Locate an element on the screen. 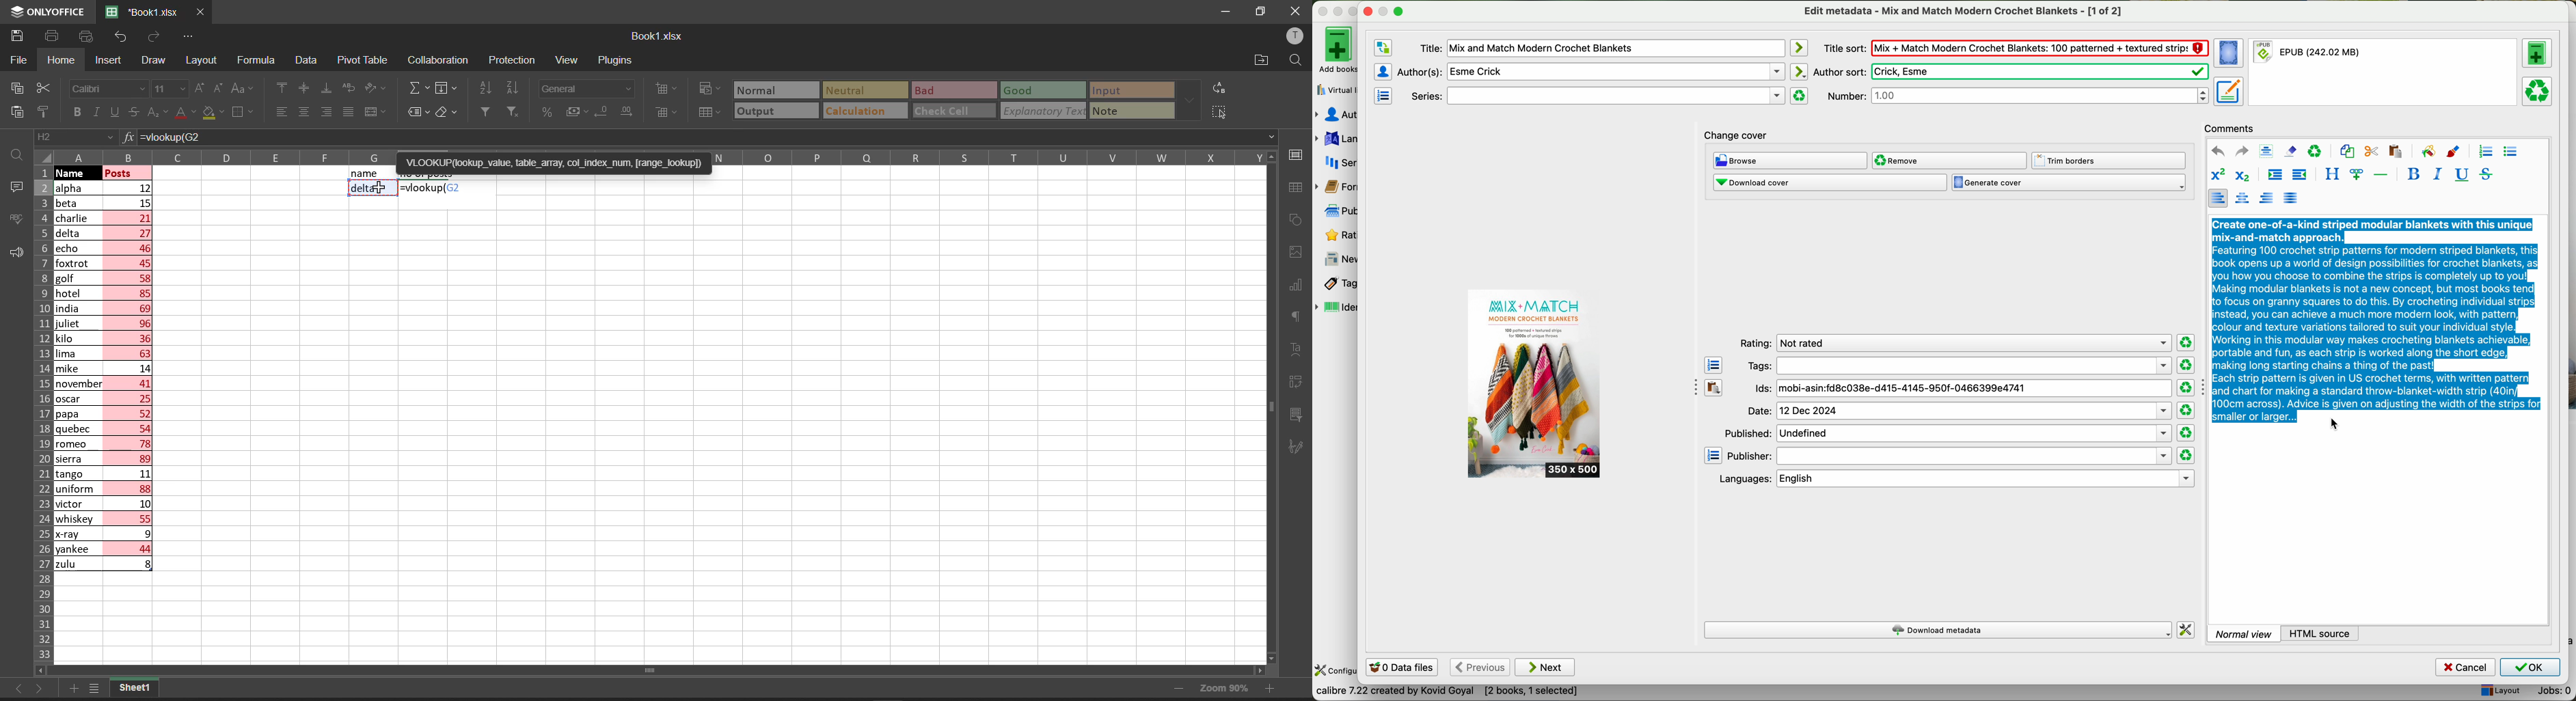 The width and height of the screenshot is (2576, 728). list of sheets is located at coordinates (98, 689).